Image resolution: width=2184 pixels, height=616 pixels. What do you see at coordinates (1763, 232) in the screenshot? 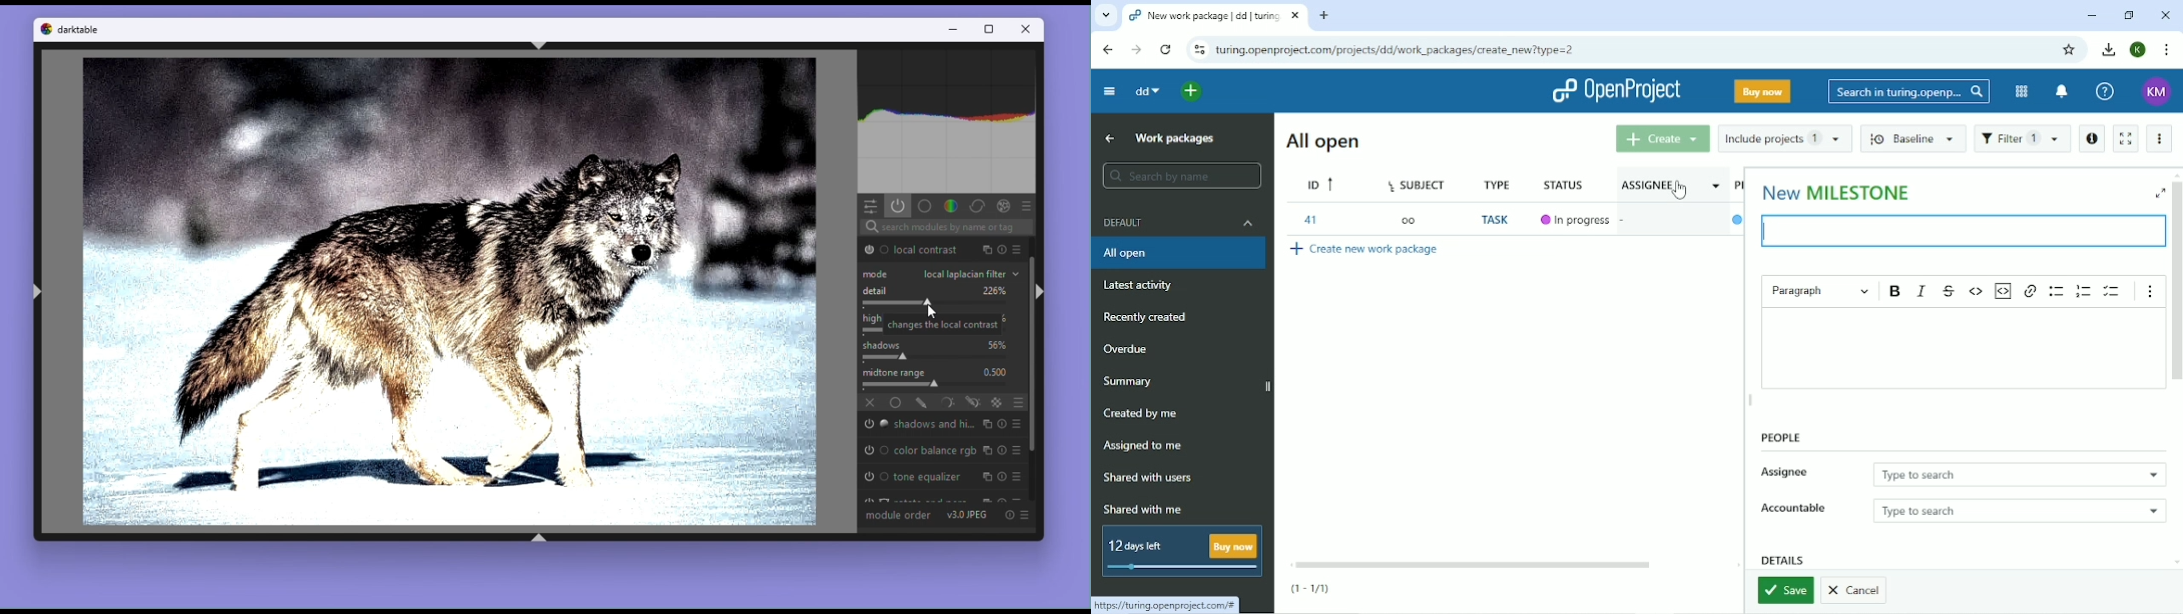
I see `typing cursor` at bounding box center [1763, 232].